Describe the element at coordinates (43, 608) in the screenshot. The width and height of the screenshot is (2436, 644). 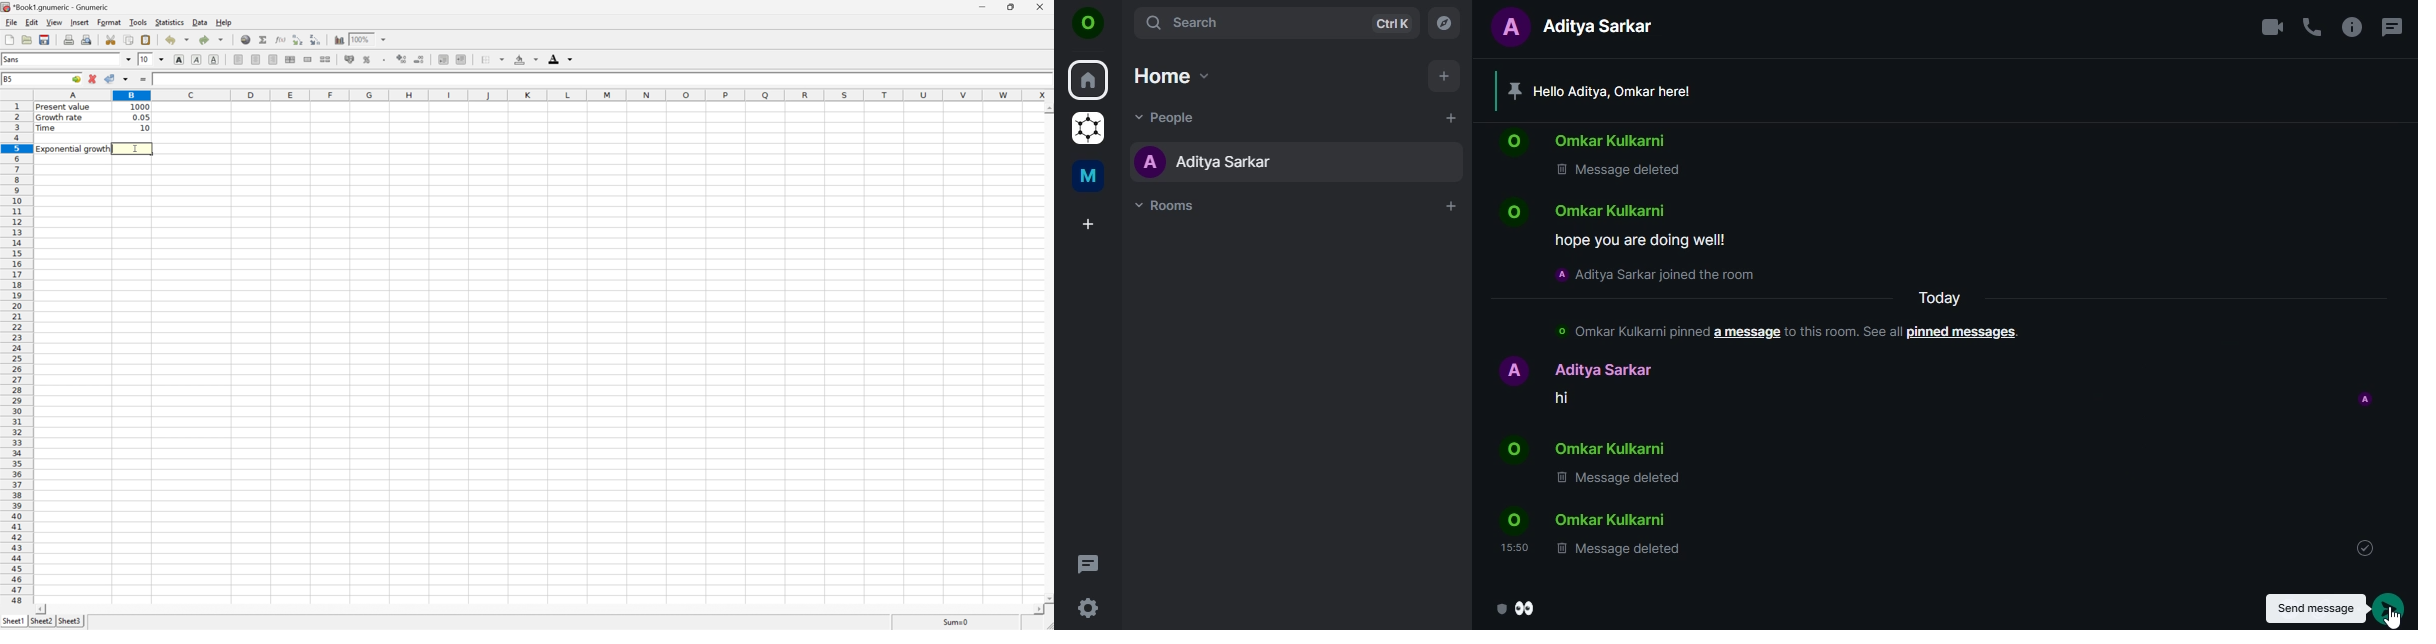
I see `Scroll Left` at that location.